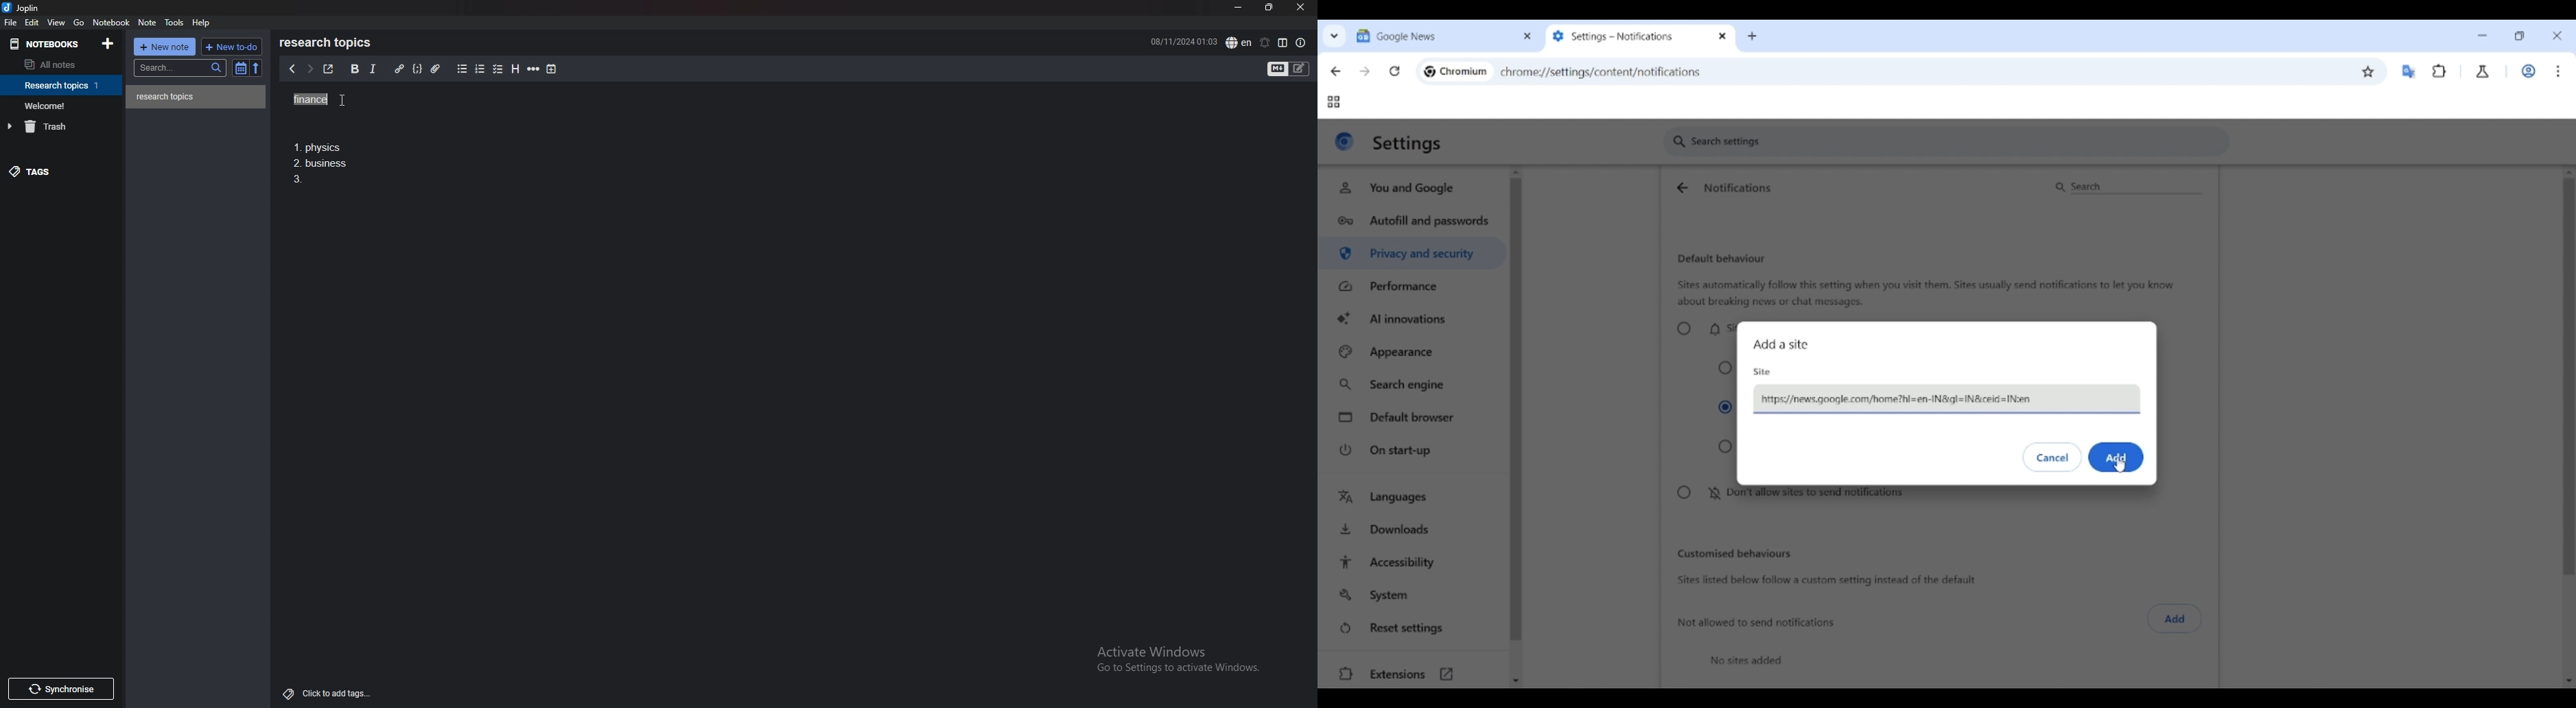 This screenshot has width=2576, height=728. What do you see at coordinates (2557, 35) in the screenshot?
I see `Close interface` at bounding box center [2557, 35].